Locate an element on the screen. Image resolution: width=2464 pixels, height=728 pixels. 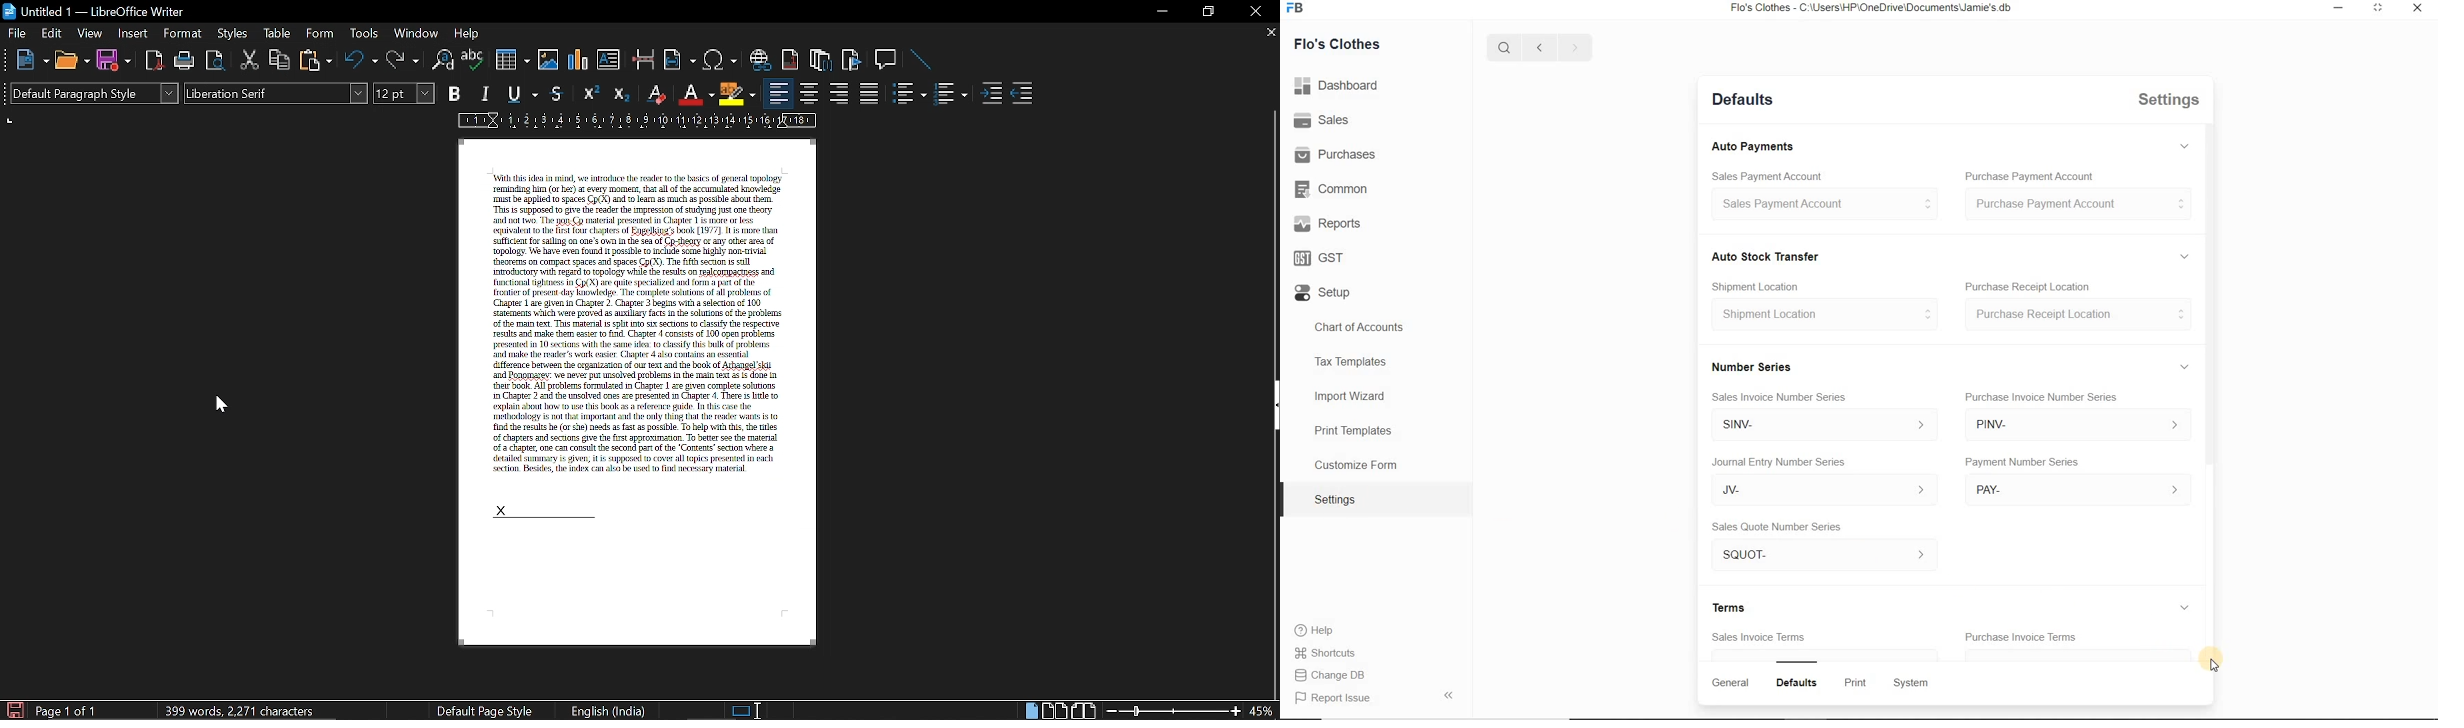
Previous is located at coordinates (1537, 46).